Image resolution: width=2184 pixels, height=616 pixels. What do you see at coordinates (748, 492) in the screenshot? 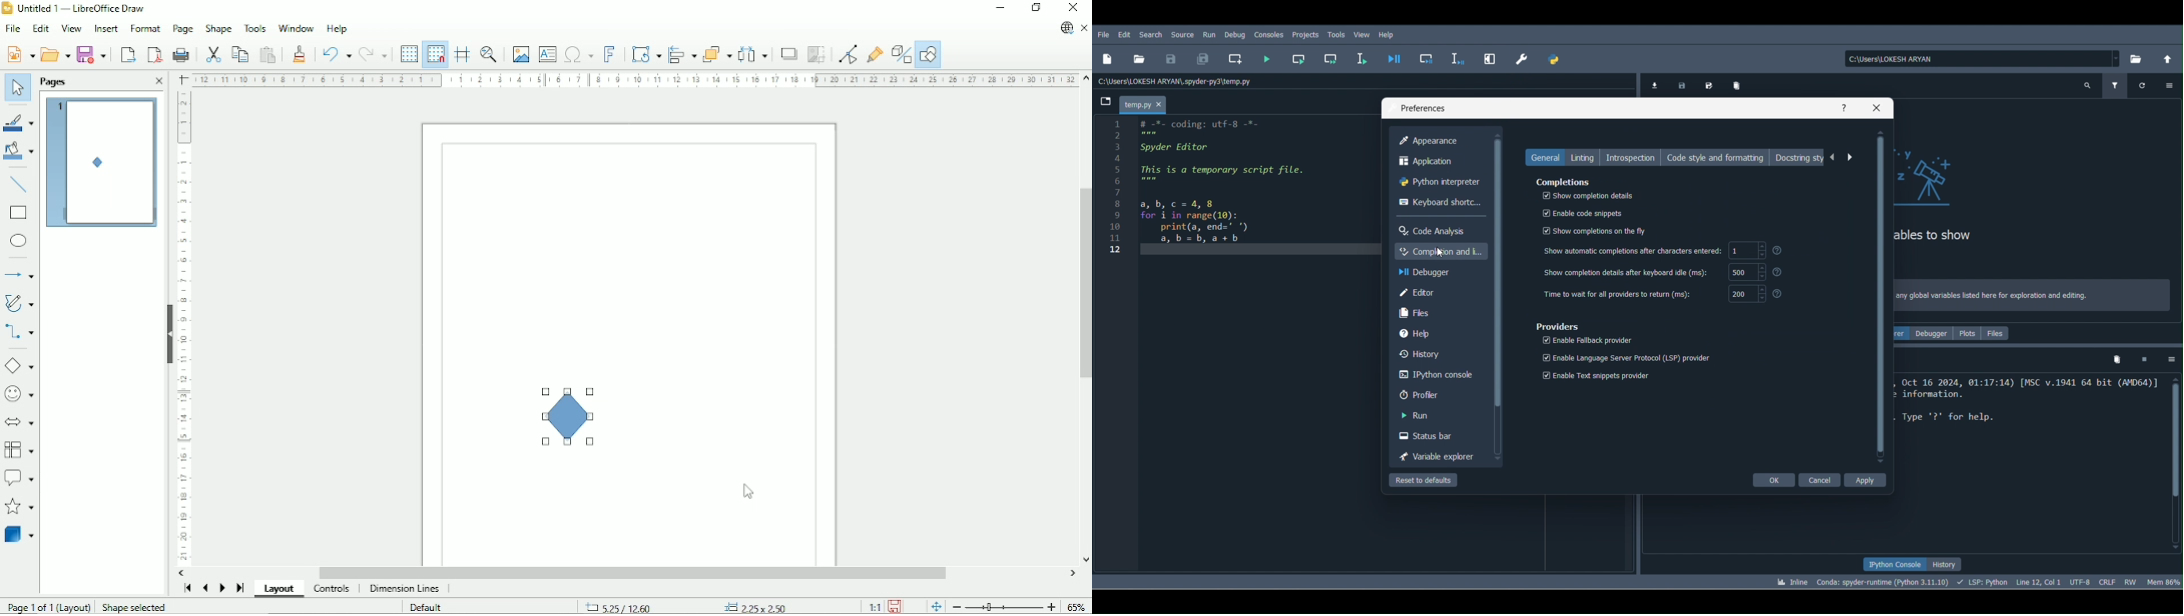
I see `Cursor` at bounding box center [748, 492].